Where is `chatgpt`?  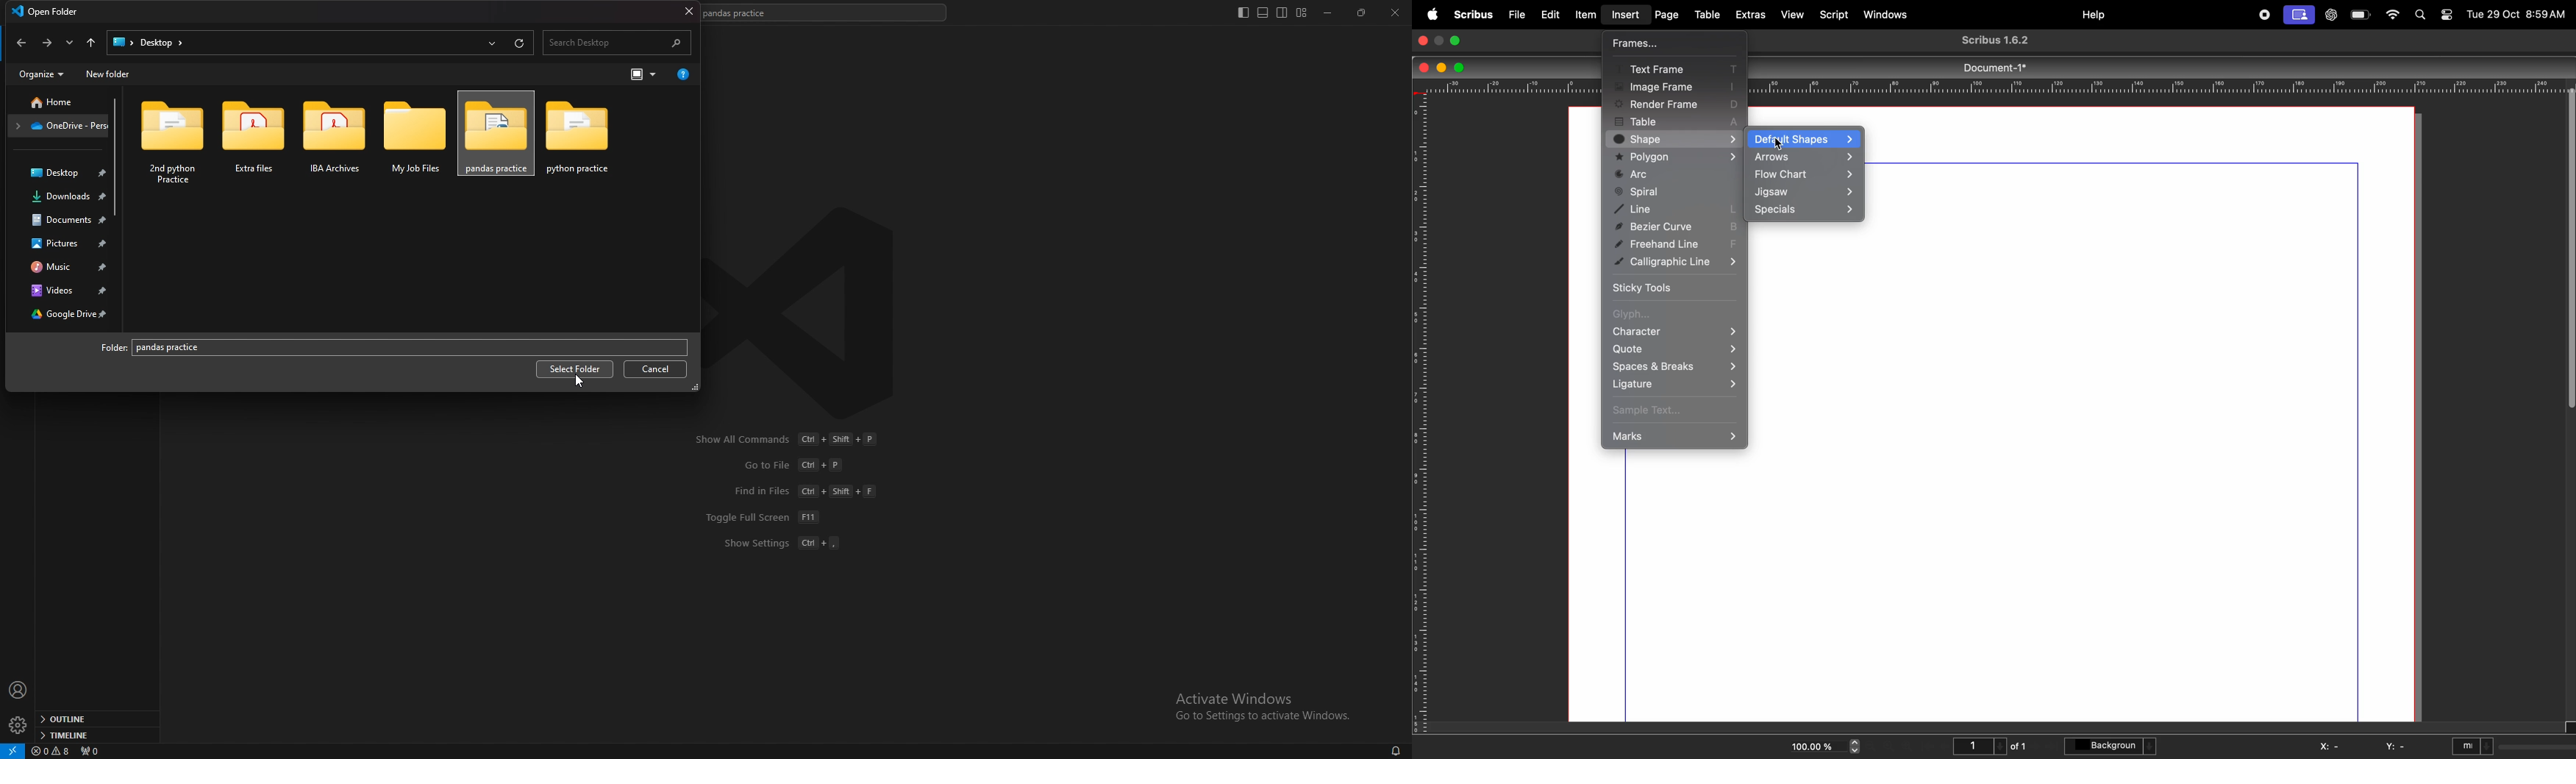
chatgpt is located at coordinates (2332, 13).